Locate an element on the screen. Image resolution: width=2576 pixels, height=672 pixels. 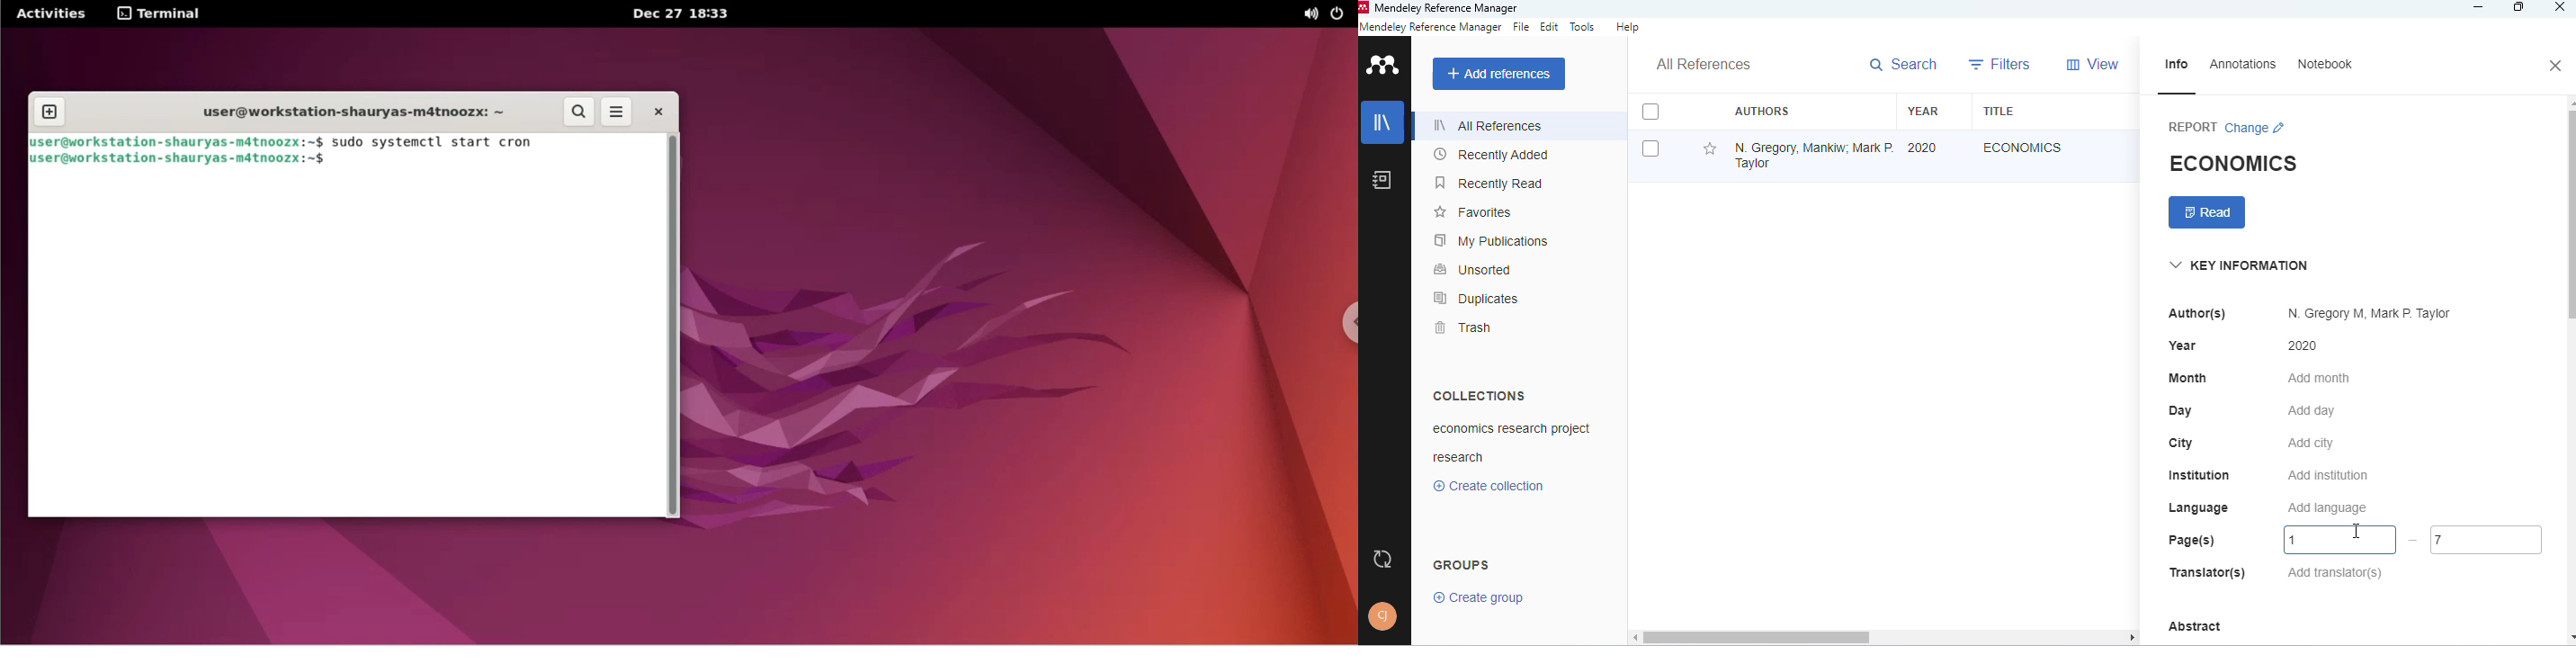
month is located at coordinates (2187, 378).